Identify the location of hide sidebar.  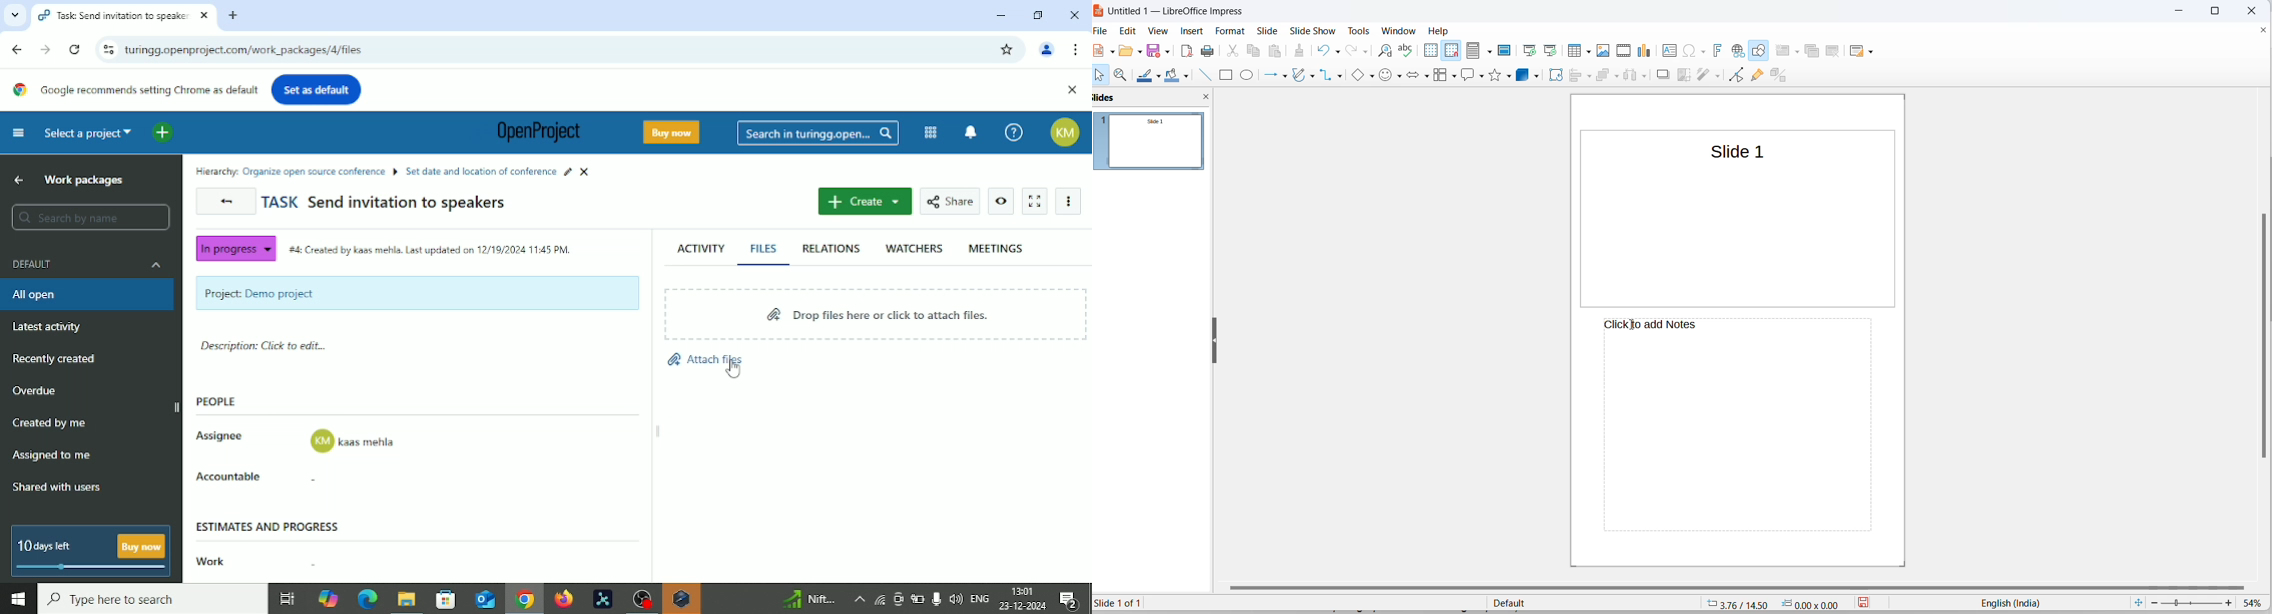
(178, 406).